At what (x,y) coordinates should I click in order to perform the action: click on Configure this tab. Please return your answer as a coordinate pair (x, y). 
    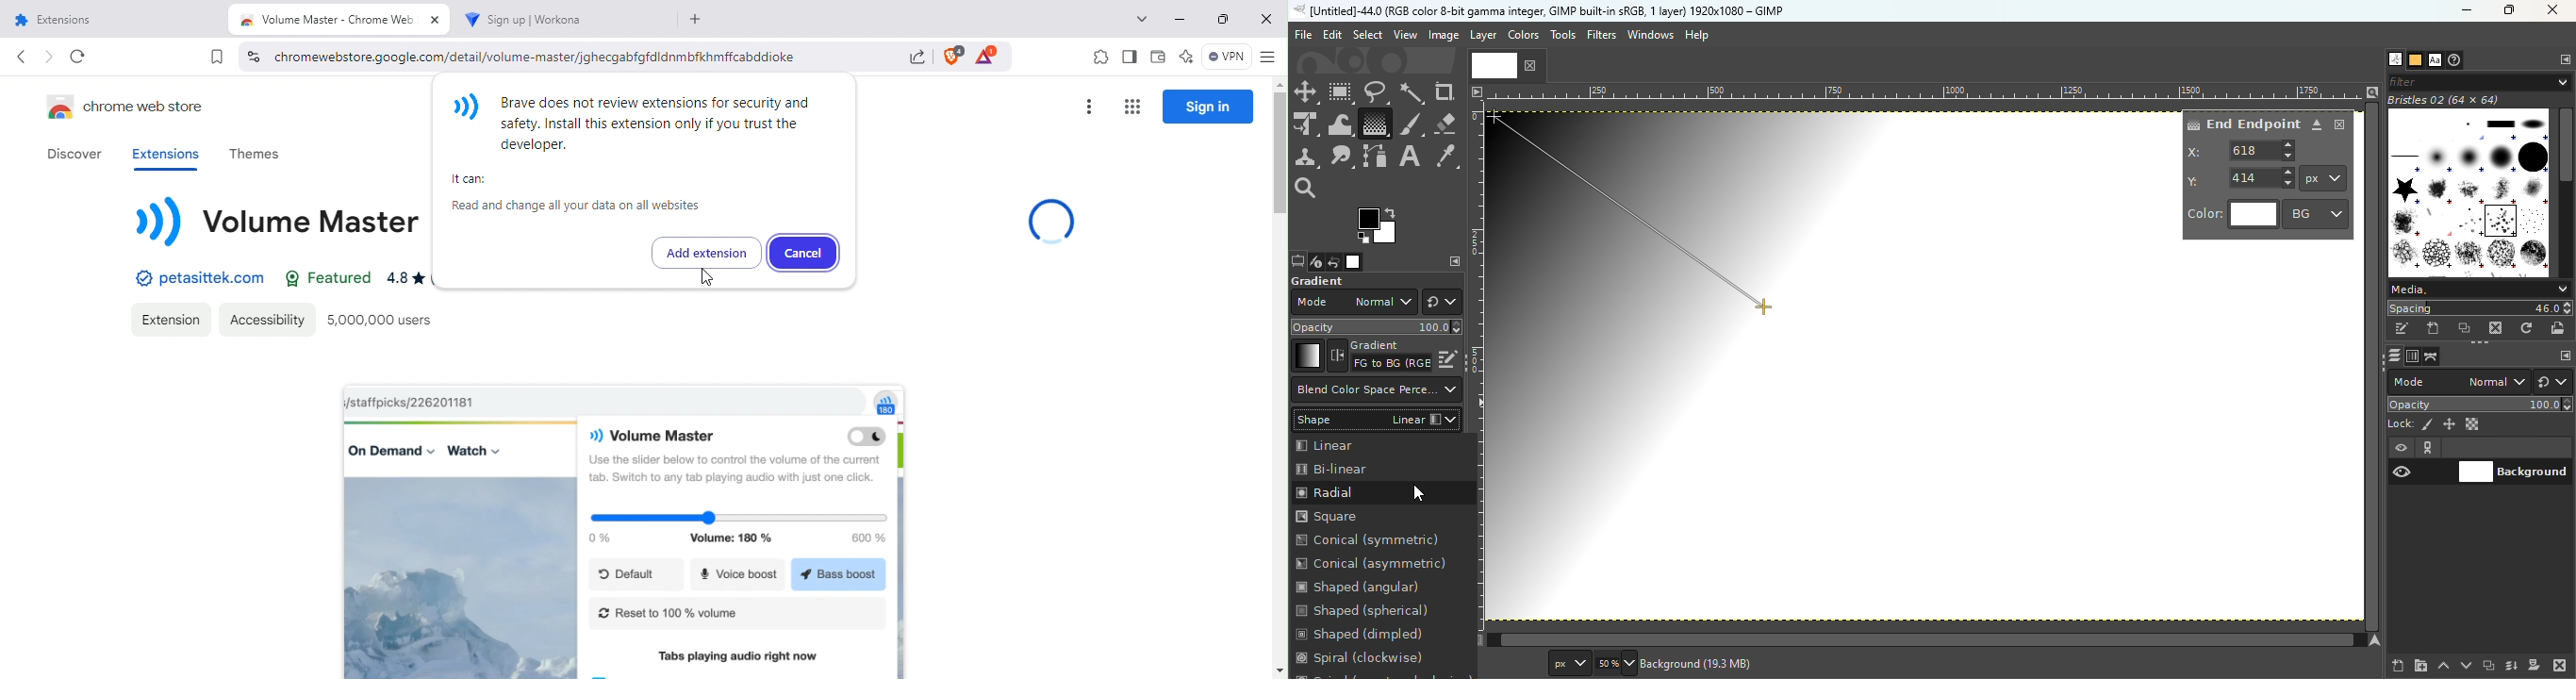
    Looking at the image, I should click on (1455, 261).